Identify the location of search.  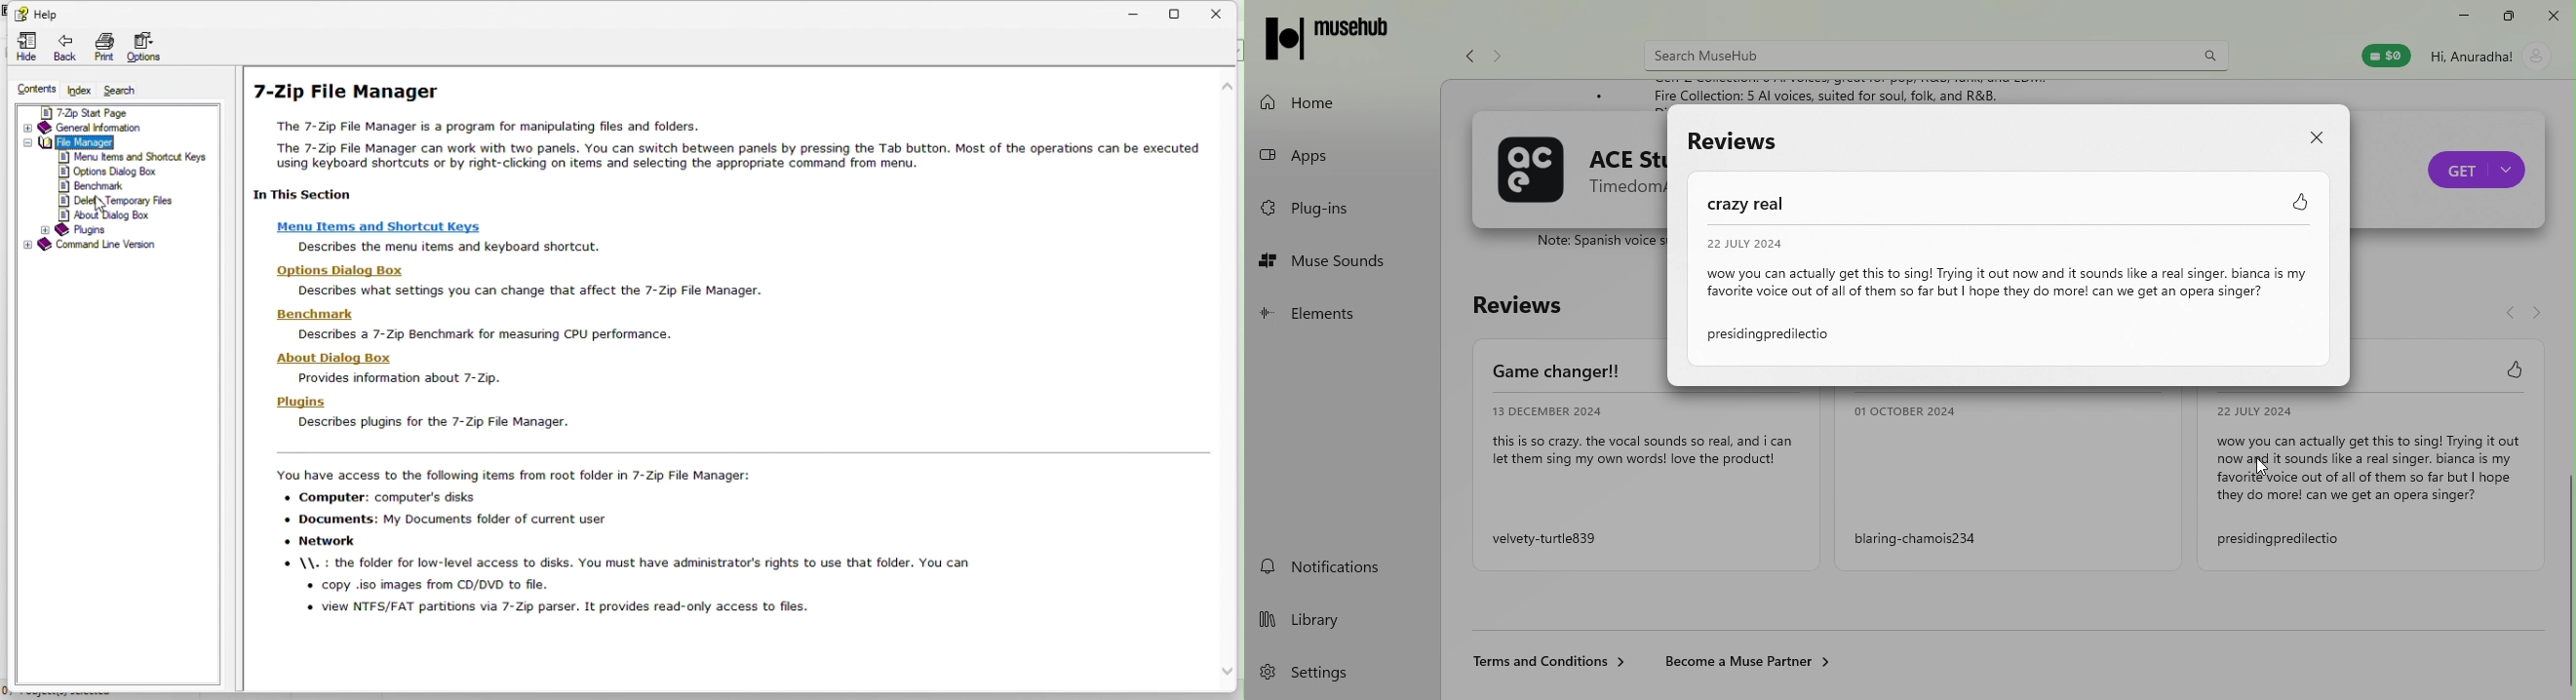
(2206, 55).